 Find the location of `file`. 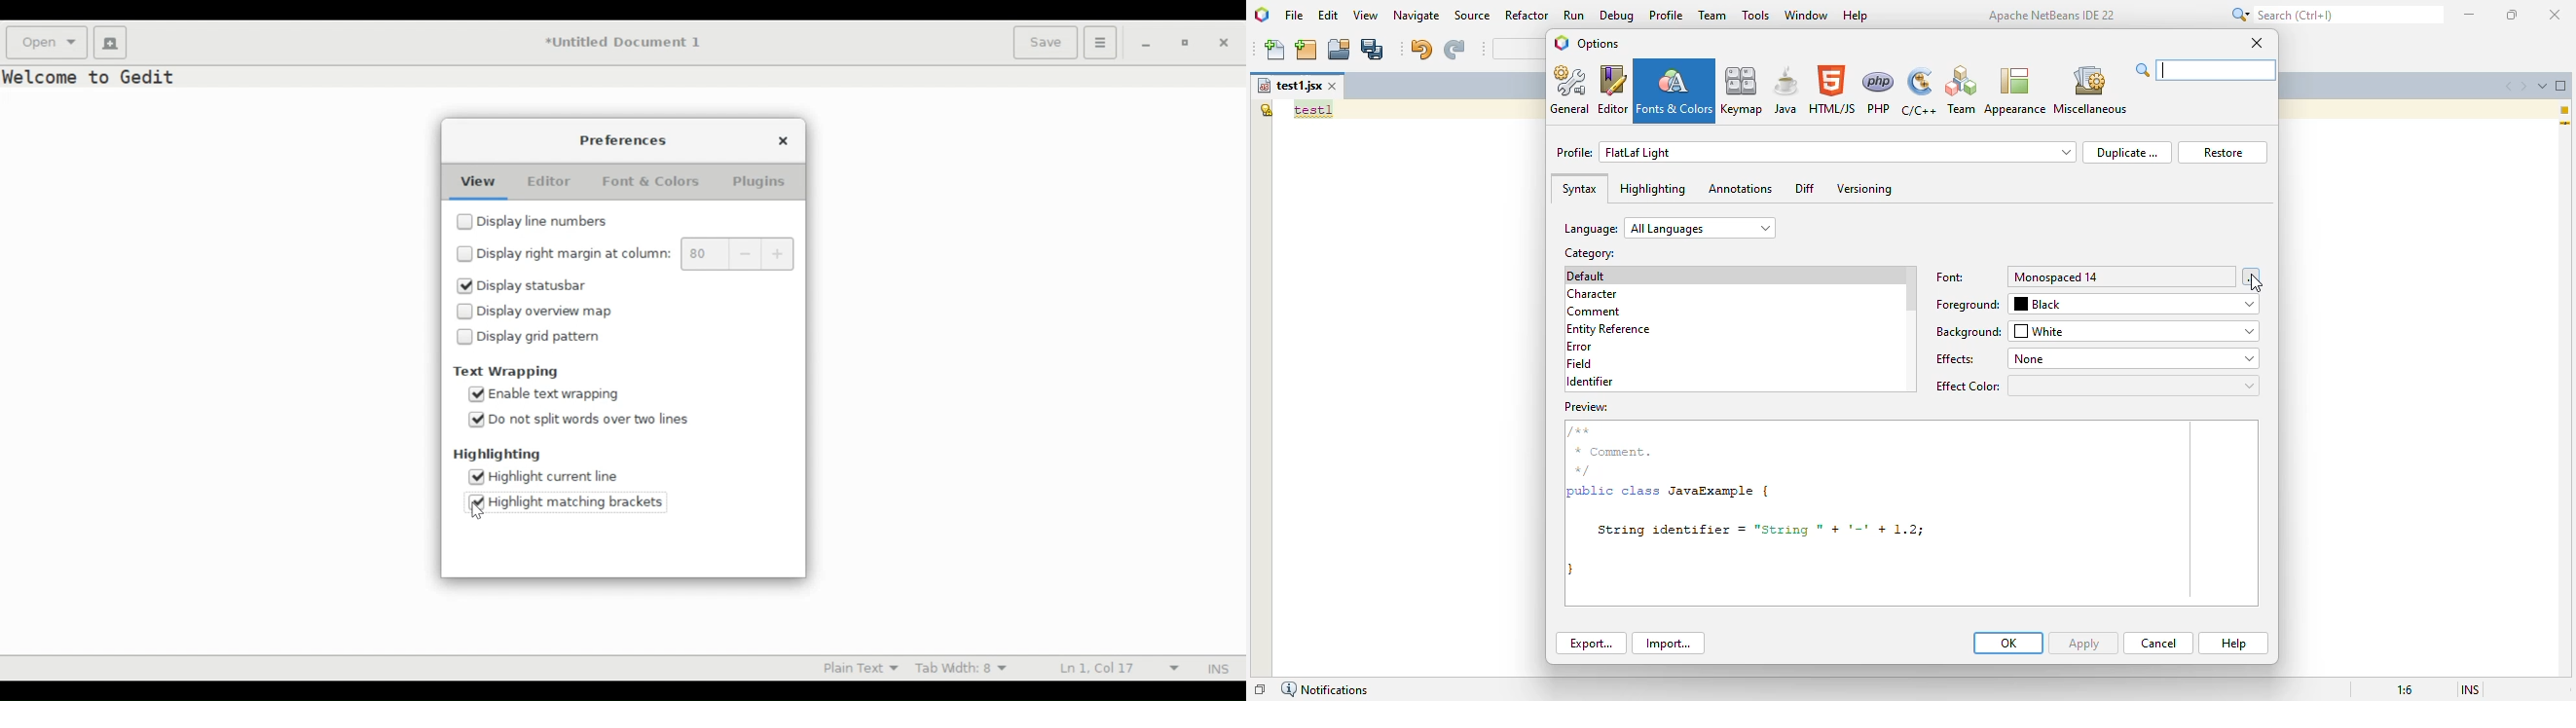

file is located at coordinates (1294, 15).